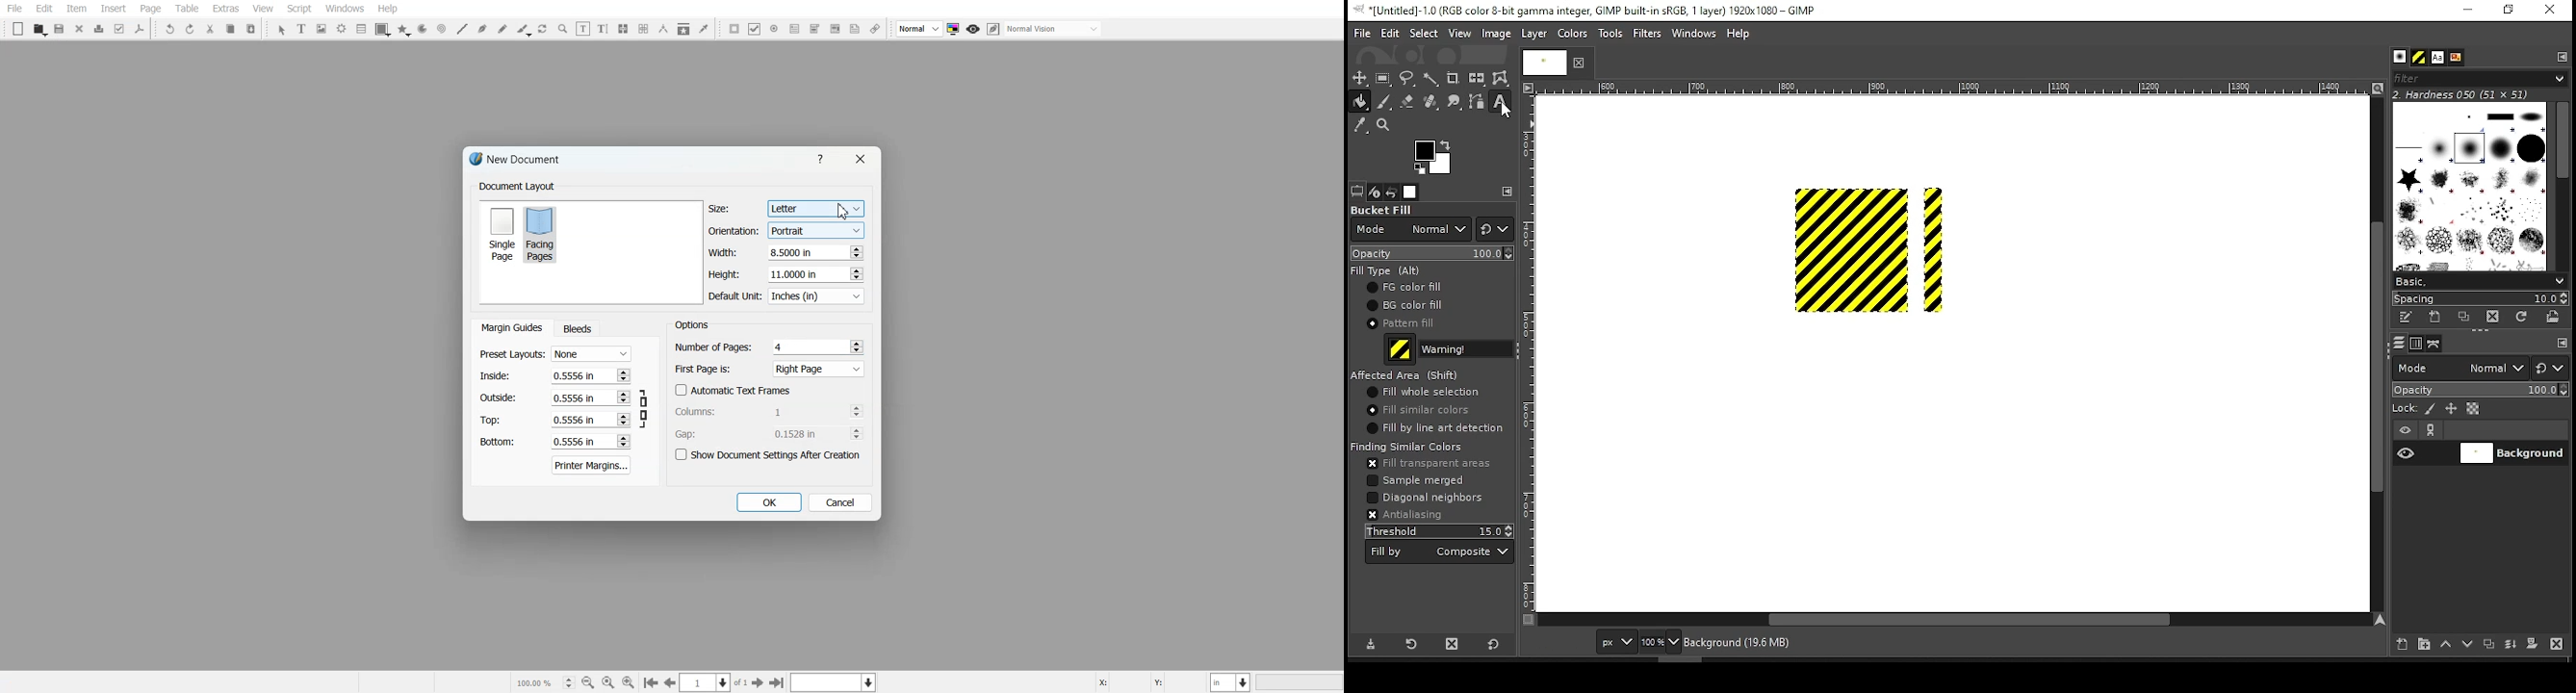 The width and height of the screenshot is (2576, 700). I want to click on Link Text Frame, so click(623, 29).